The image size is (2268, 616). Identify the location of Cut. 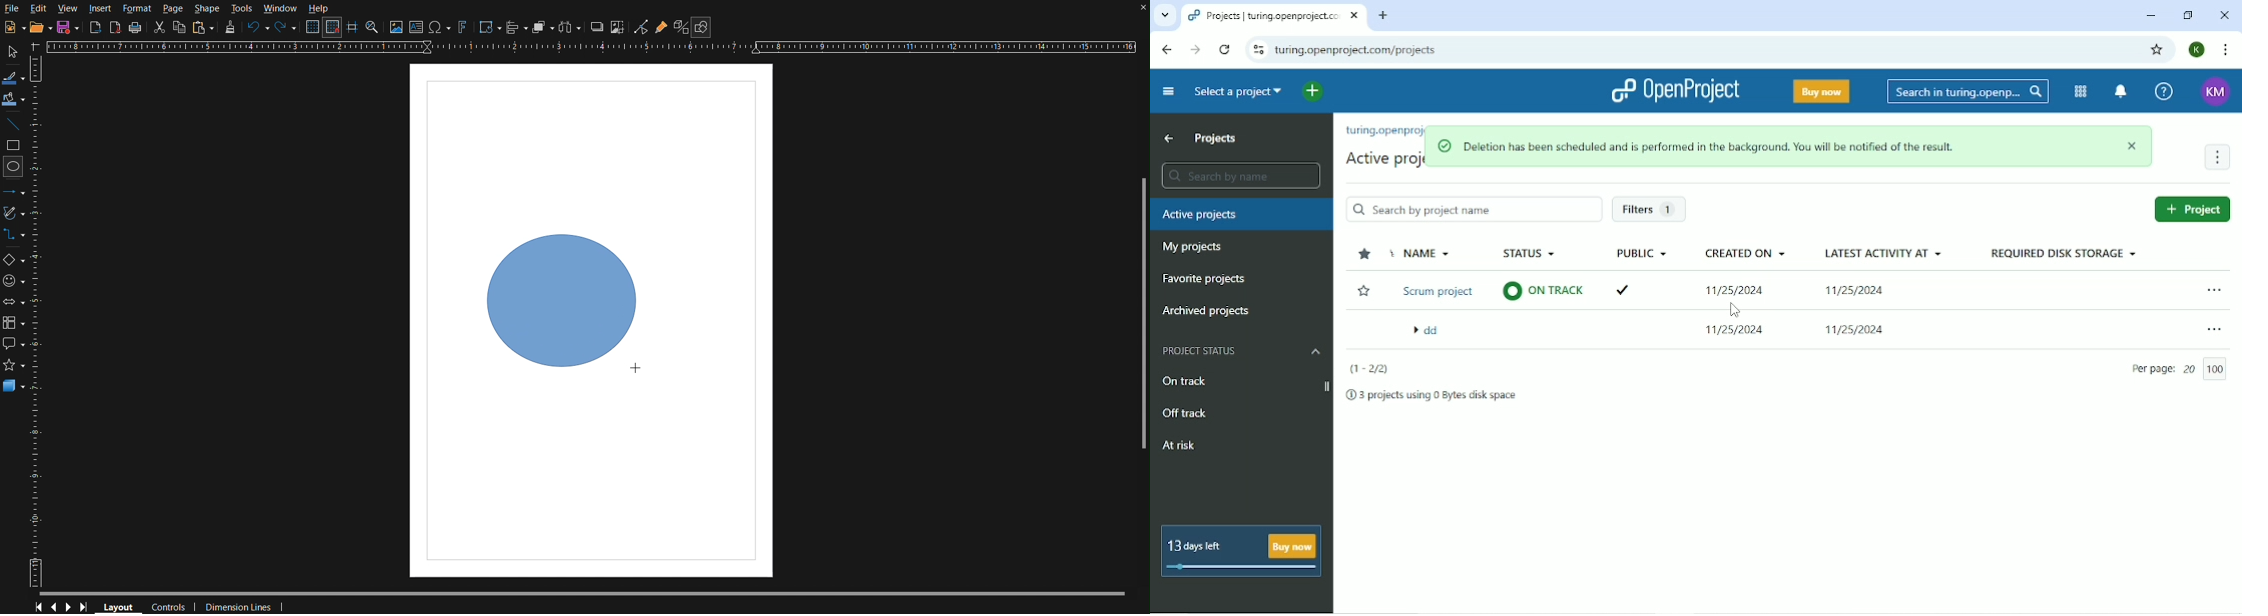
(161, 28).